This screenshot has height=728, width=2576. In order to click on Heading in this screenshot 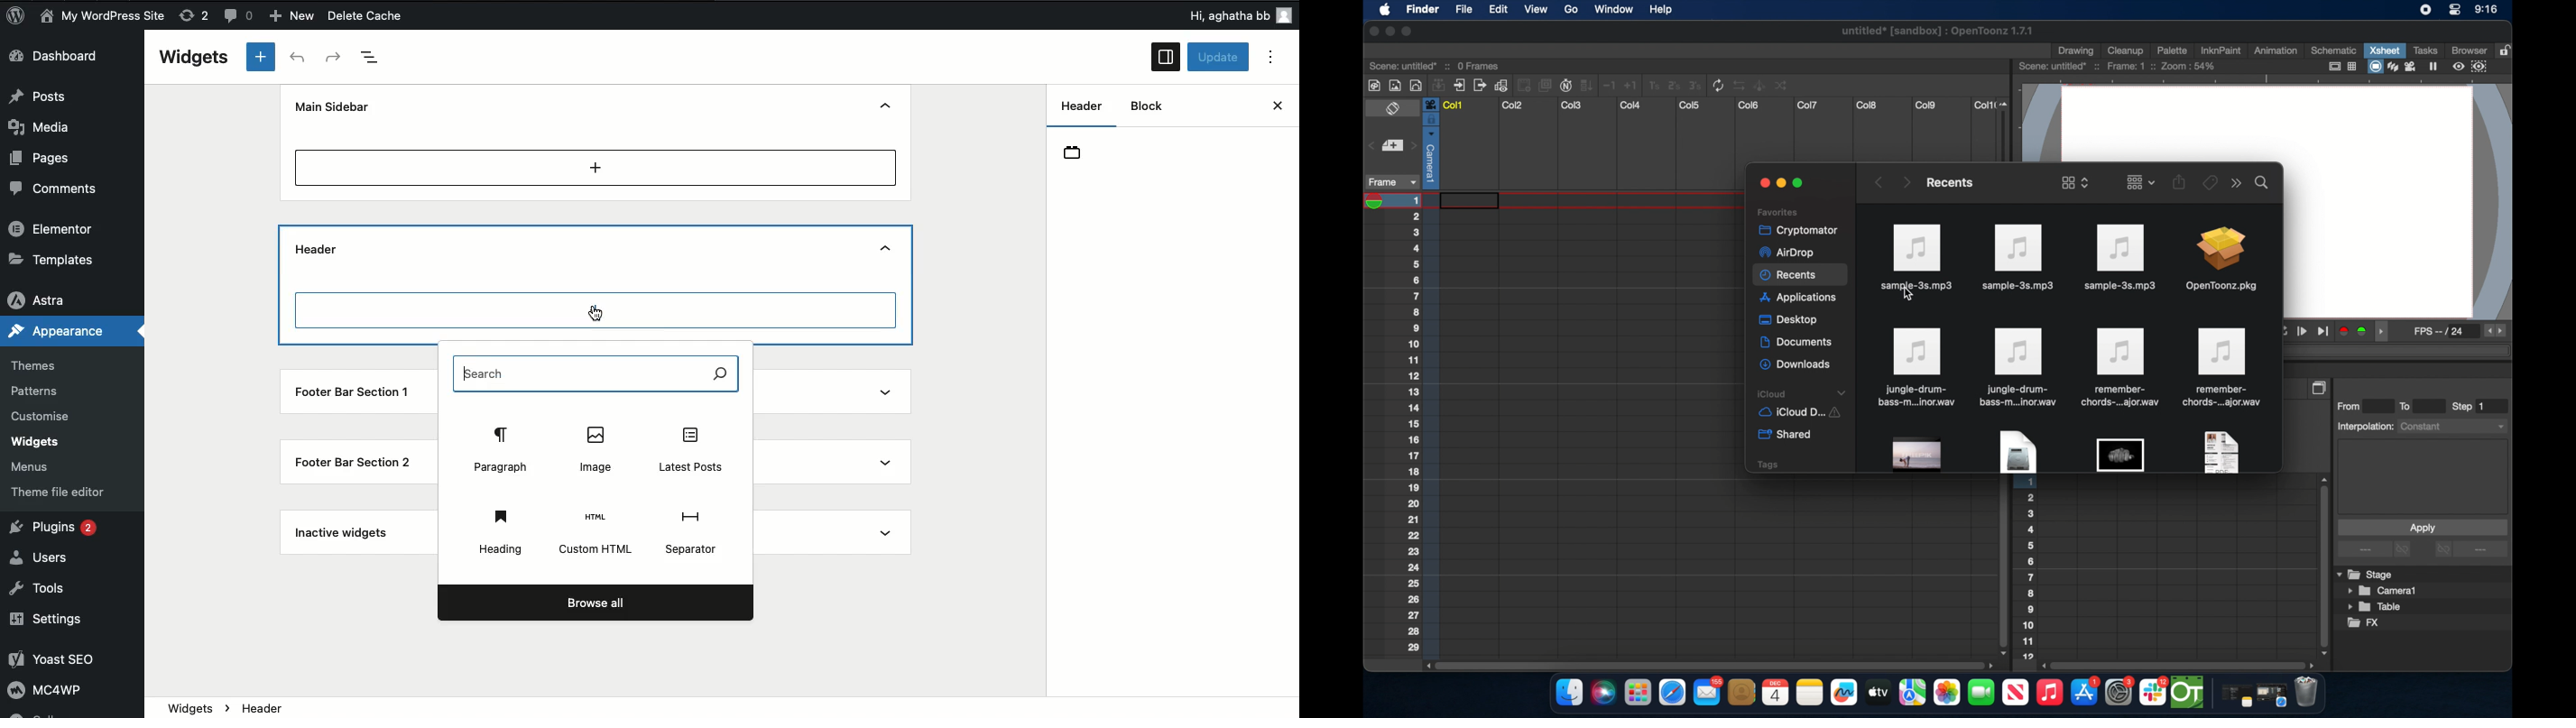, I will do `click(501, 529)`.